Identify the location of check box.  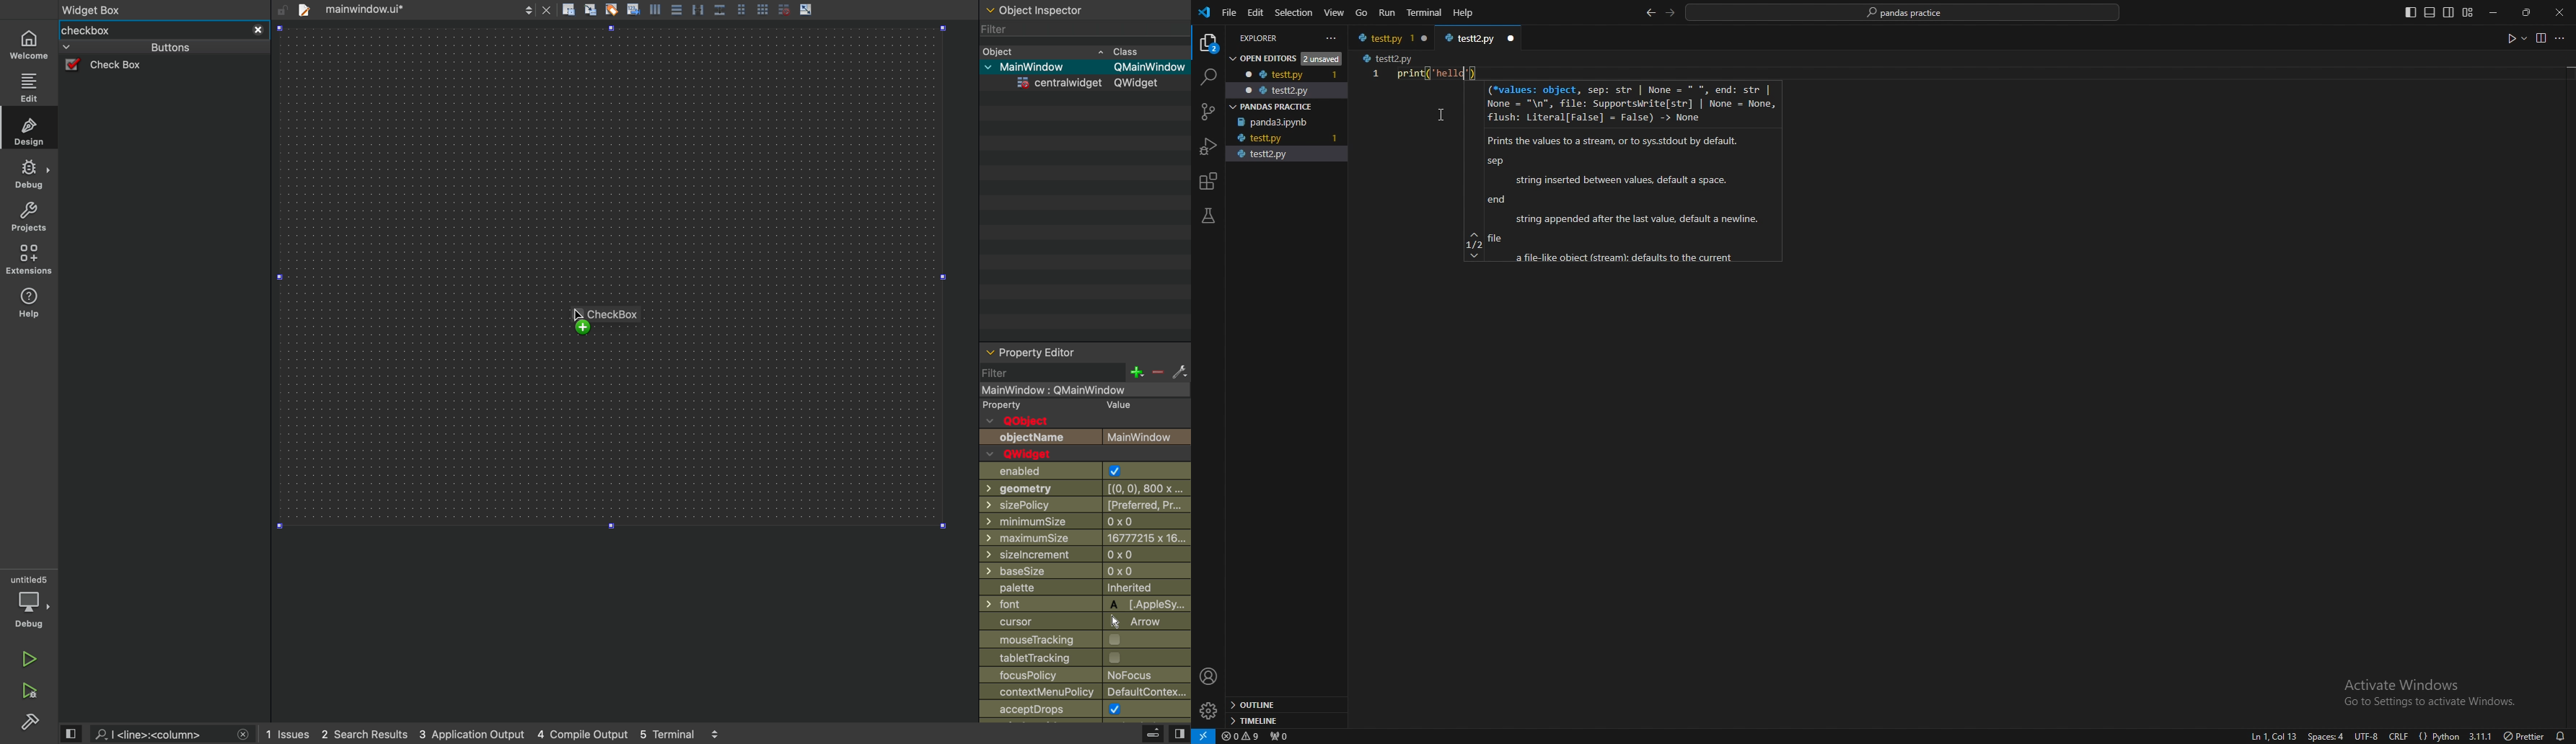
(122, 66).